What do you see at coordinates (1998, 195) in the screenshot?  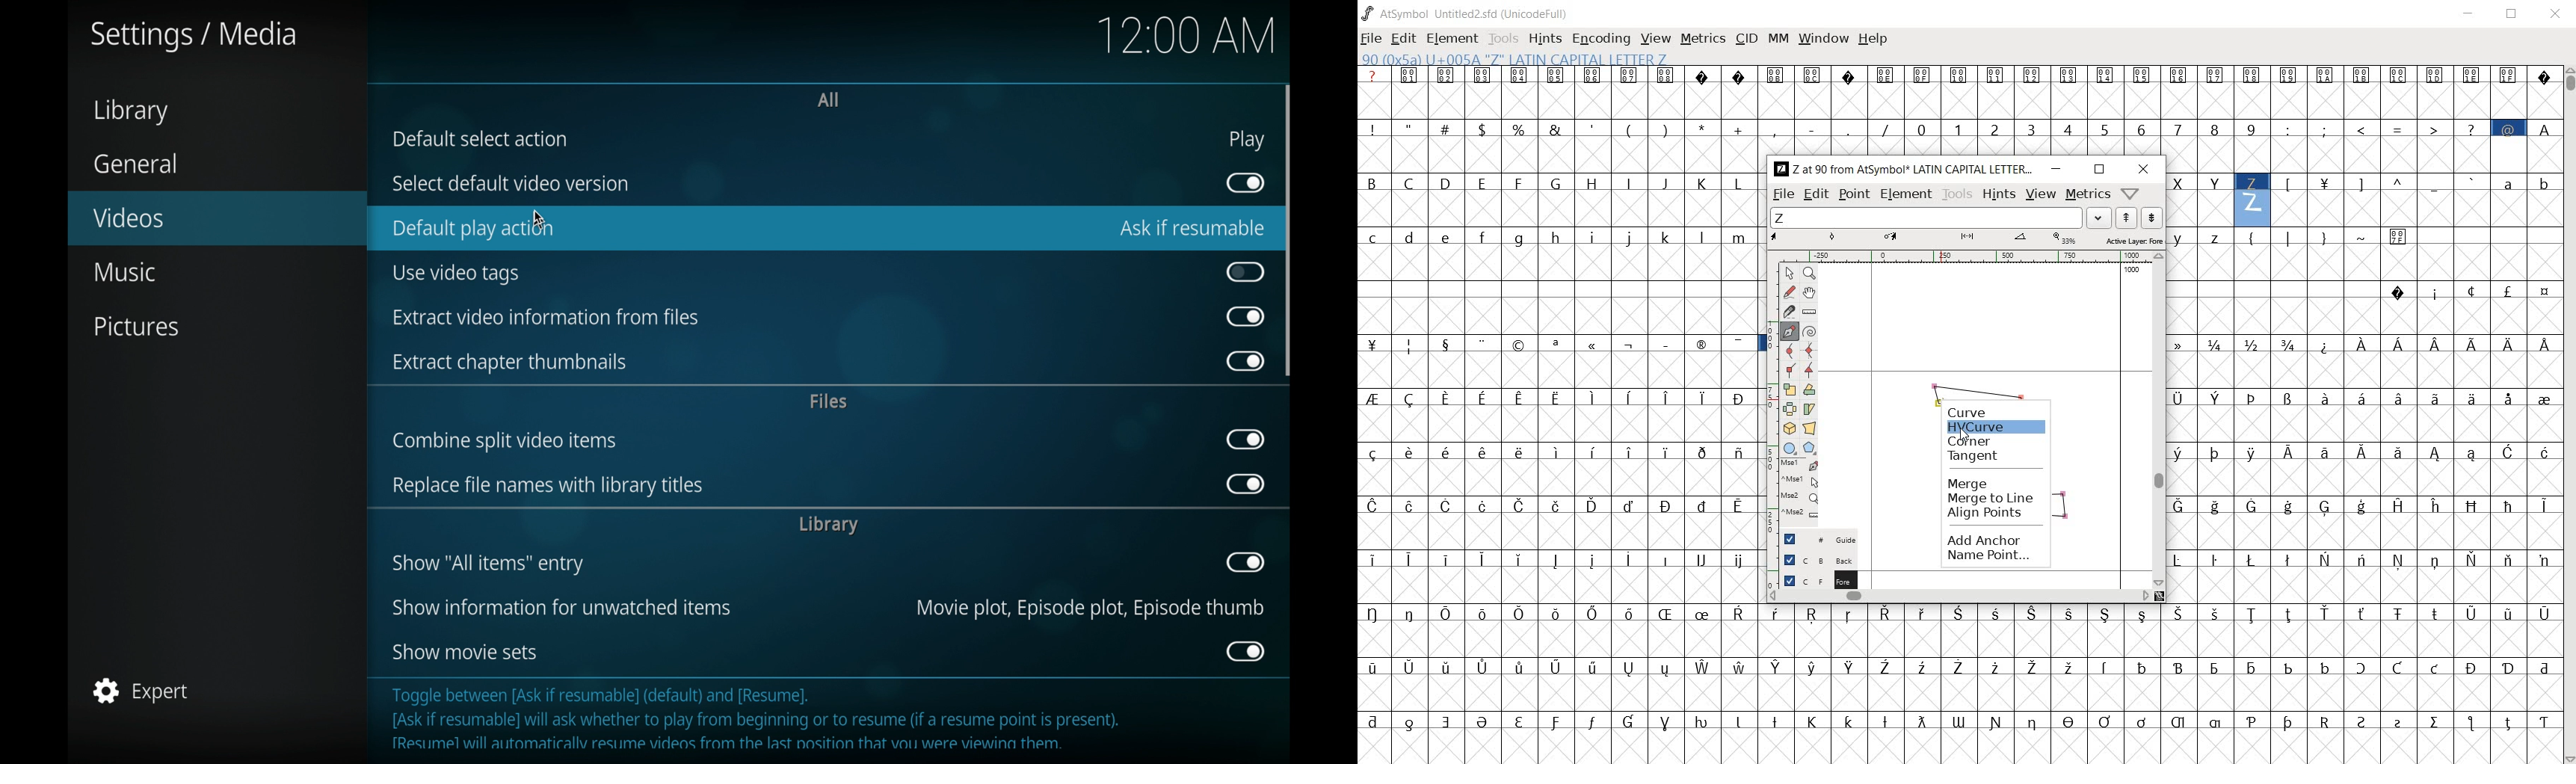 I see `hints` at bounding box center [1998, 195].